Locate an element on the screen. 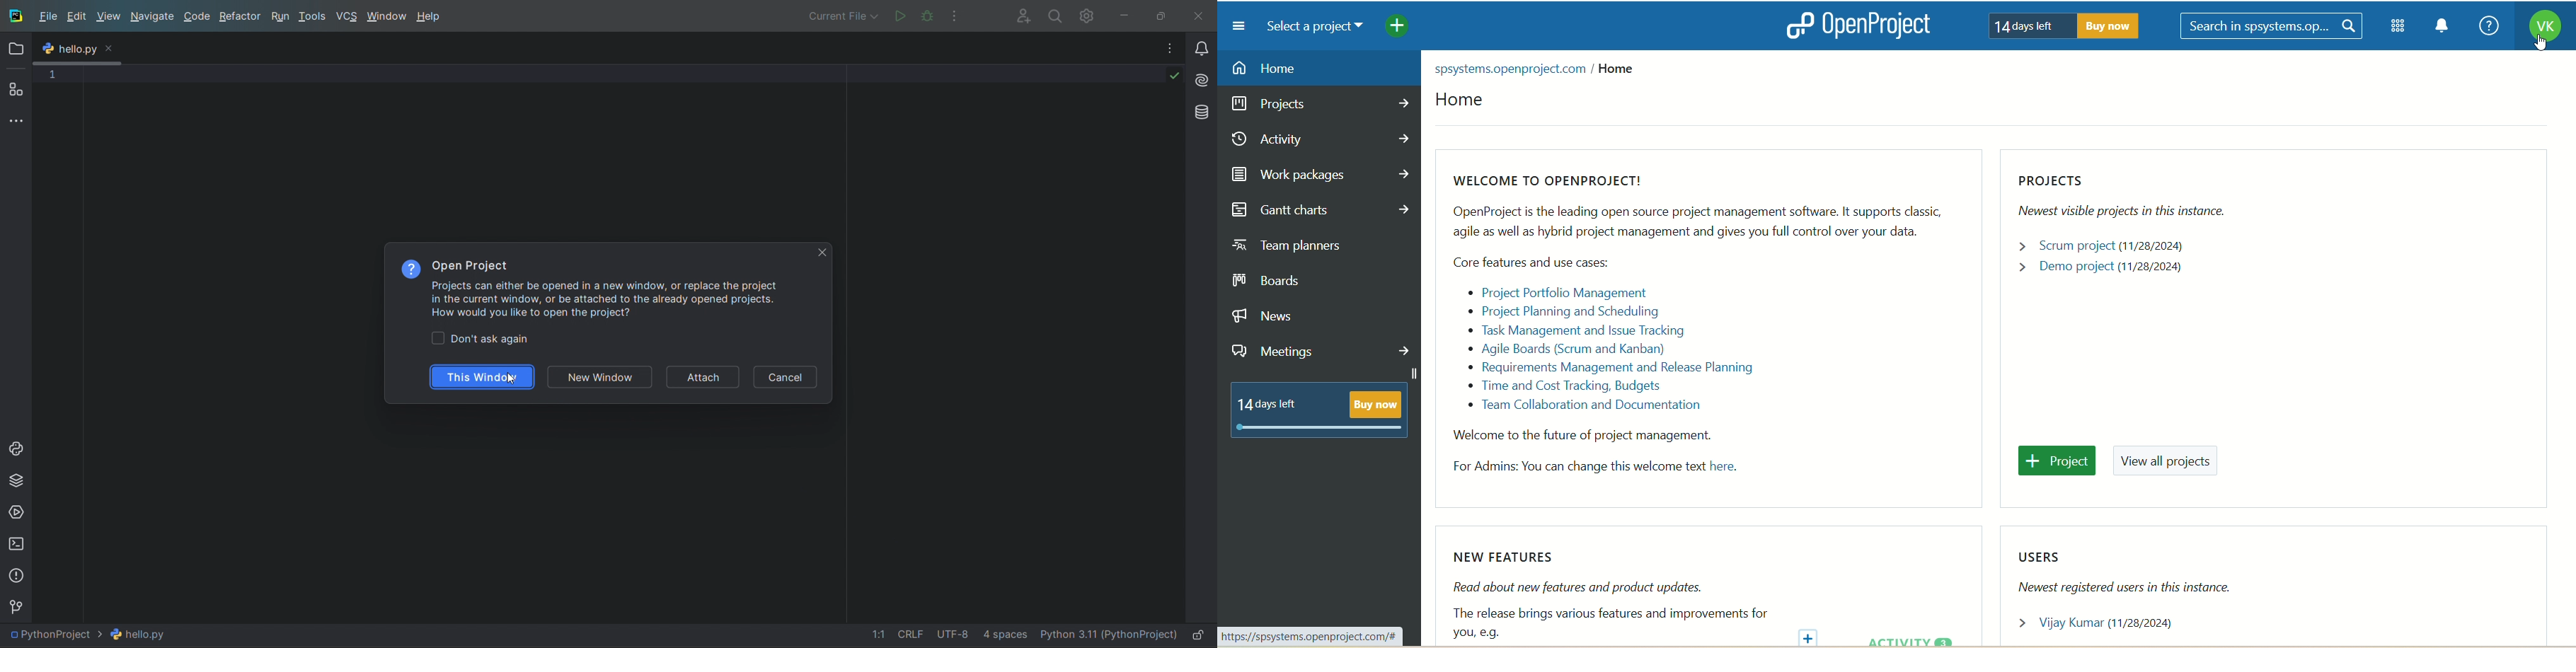 Image resolution: width=2576 pixels, height=672 pixels. help is located at coordinates (2485, 27).